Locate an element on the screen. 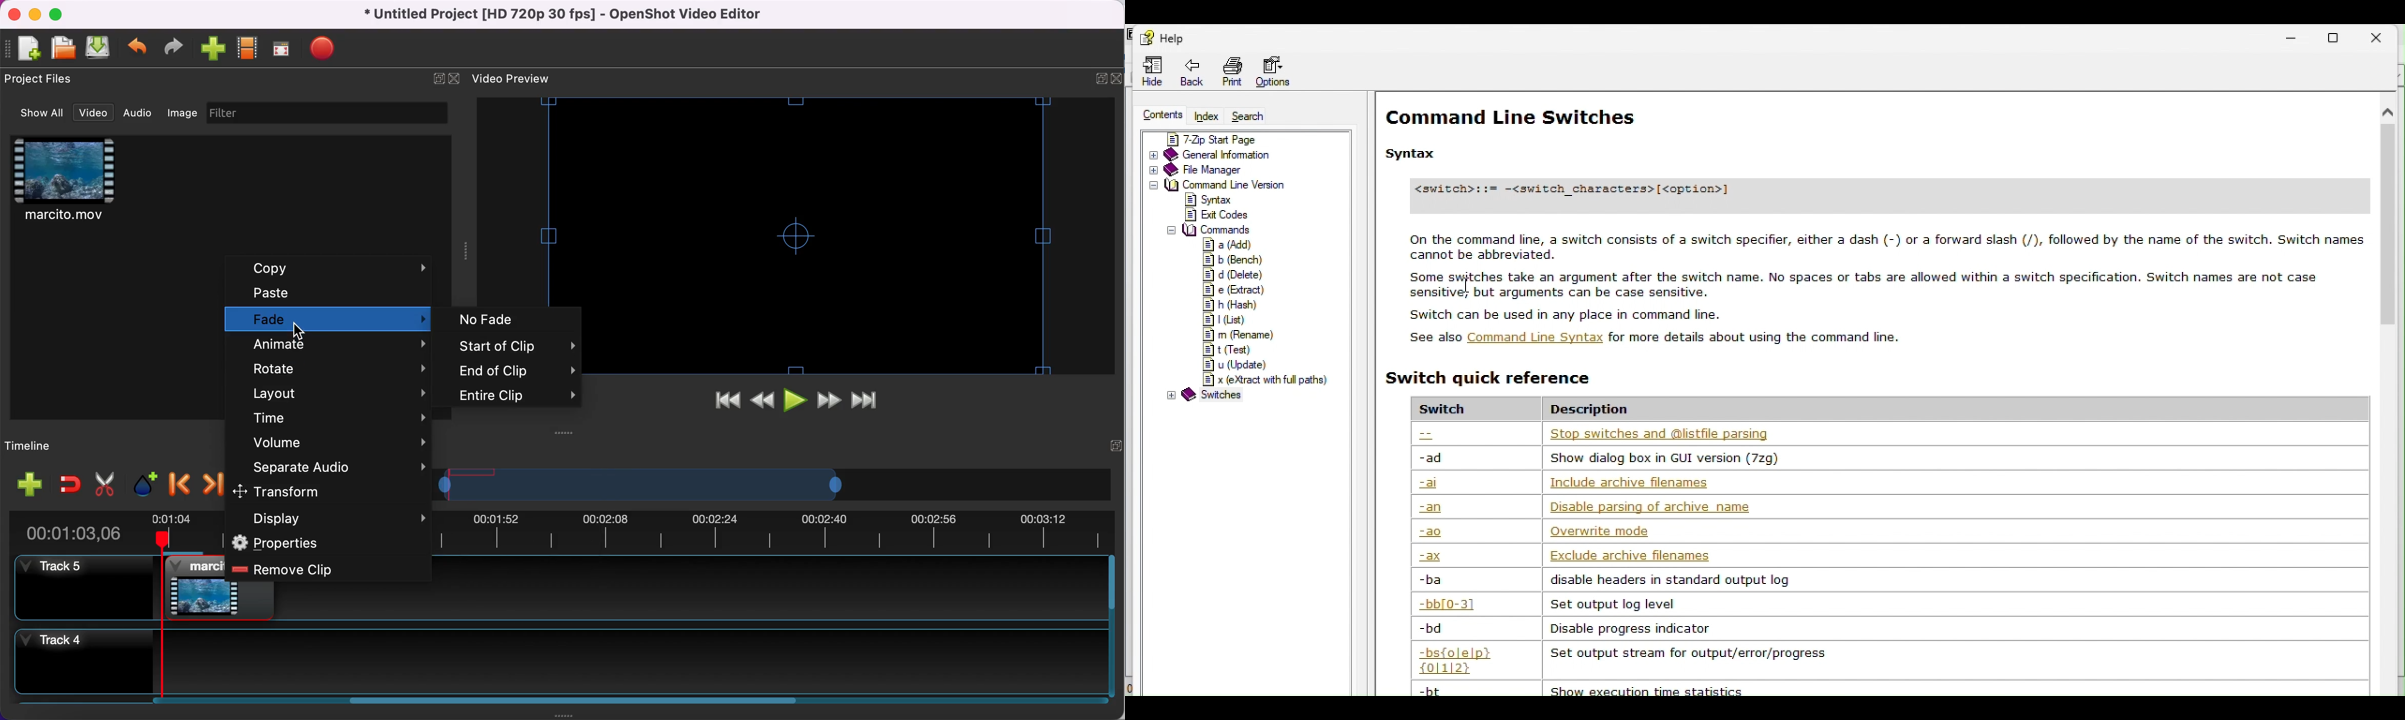  rotate is located at coordinates (333, 369).